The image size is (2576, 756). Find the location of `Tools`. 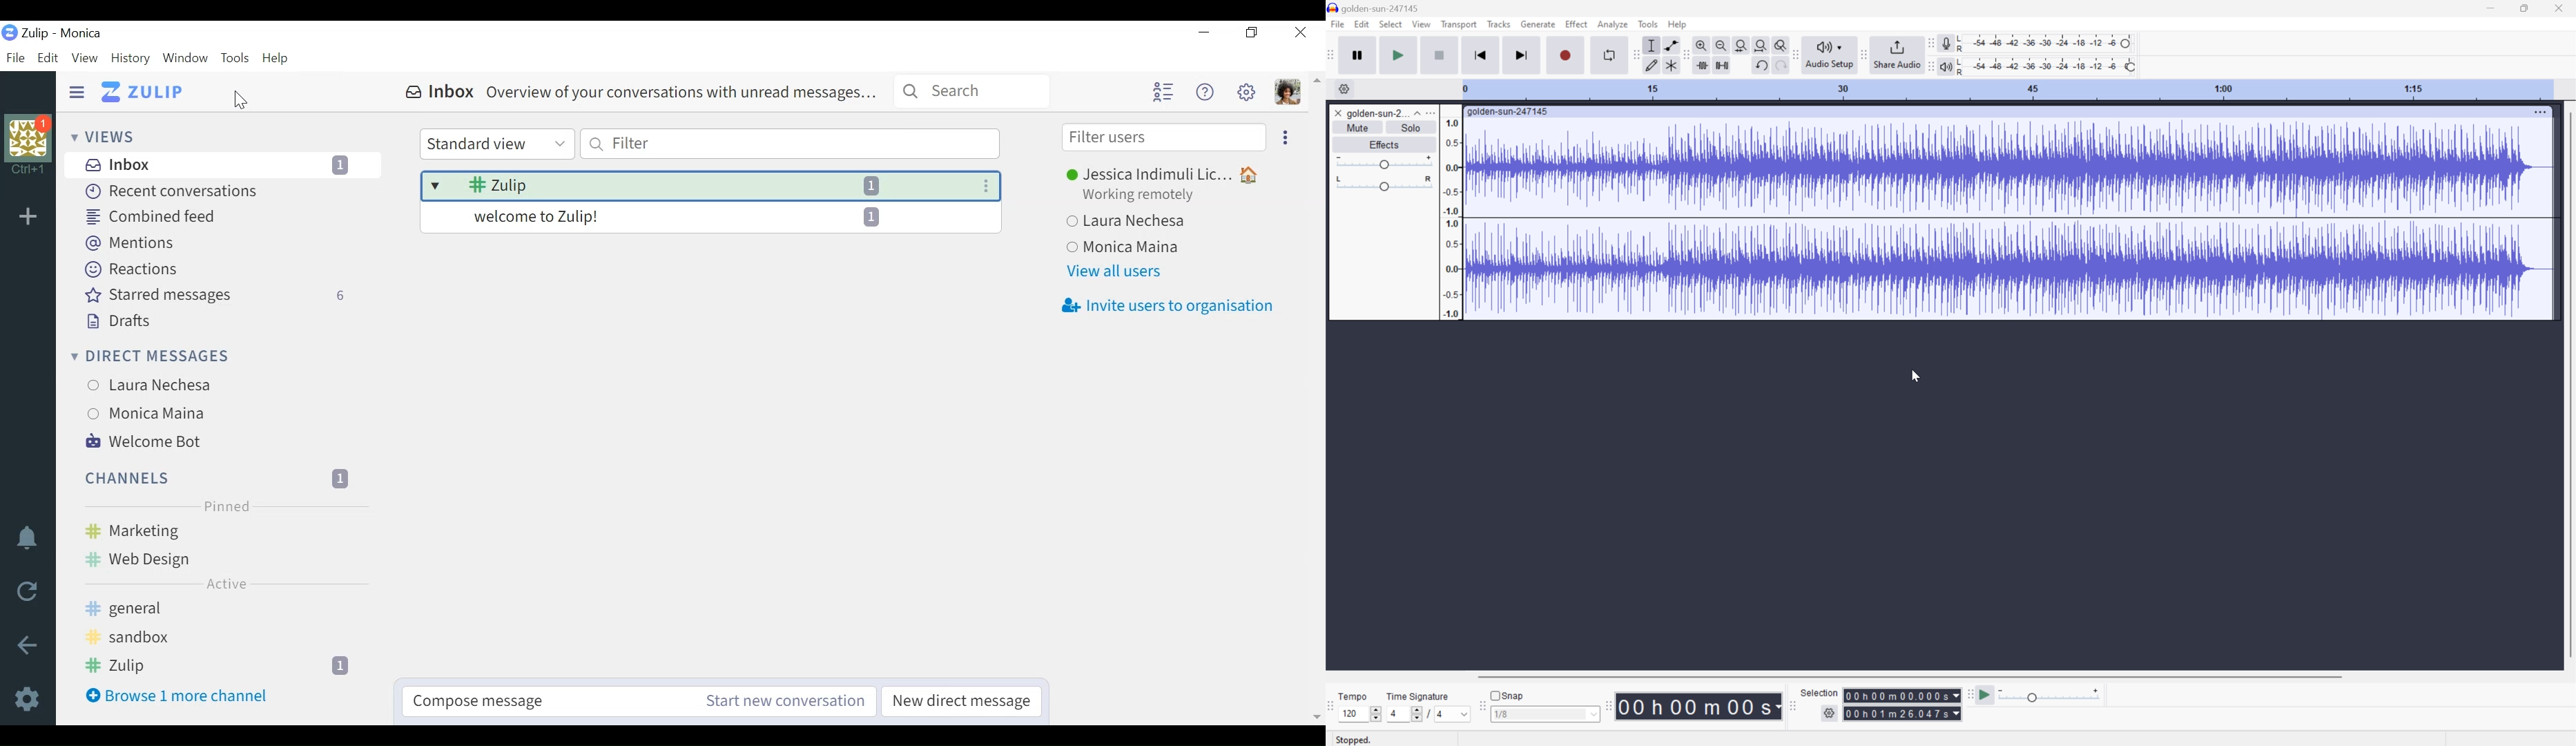

Tools is located at coordinates (1648, 22).